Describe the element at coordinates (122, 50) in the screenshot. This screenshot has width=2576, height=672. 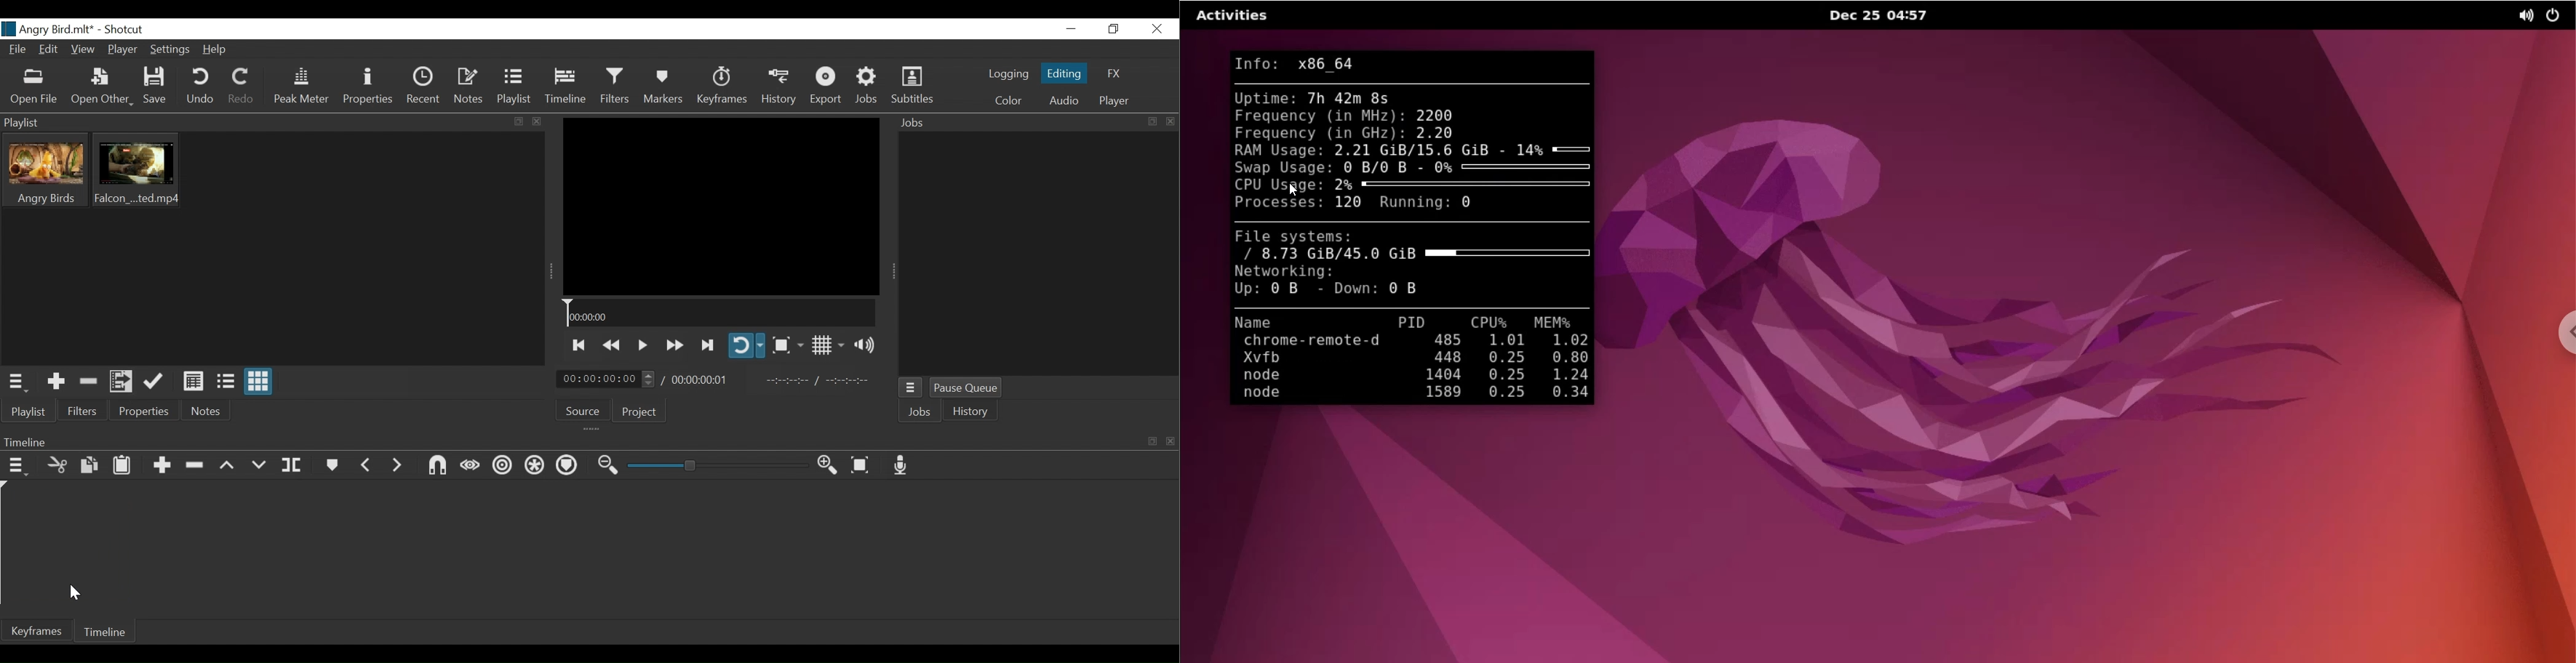
I see `Player` at that location.